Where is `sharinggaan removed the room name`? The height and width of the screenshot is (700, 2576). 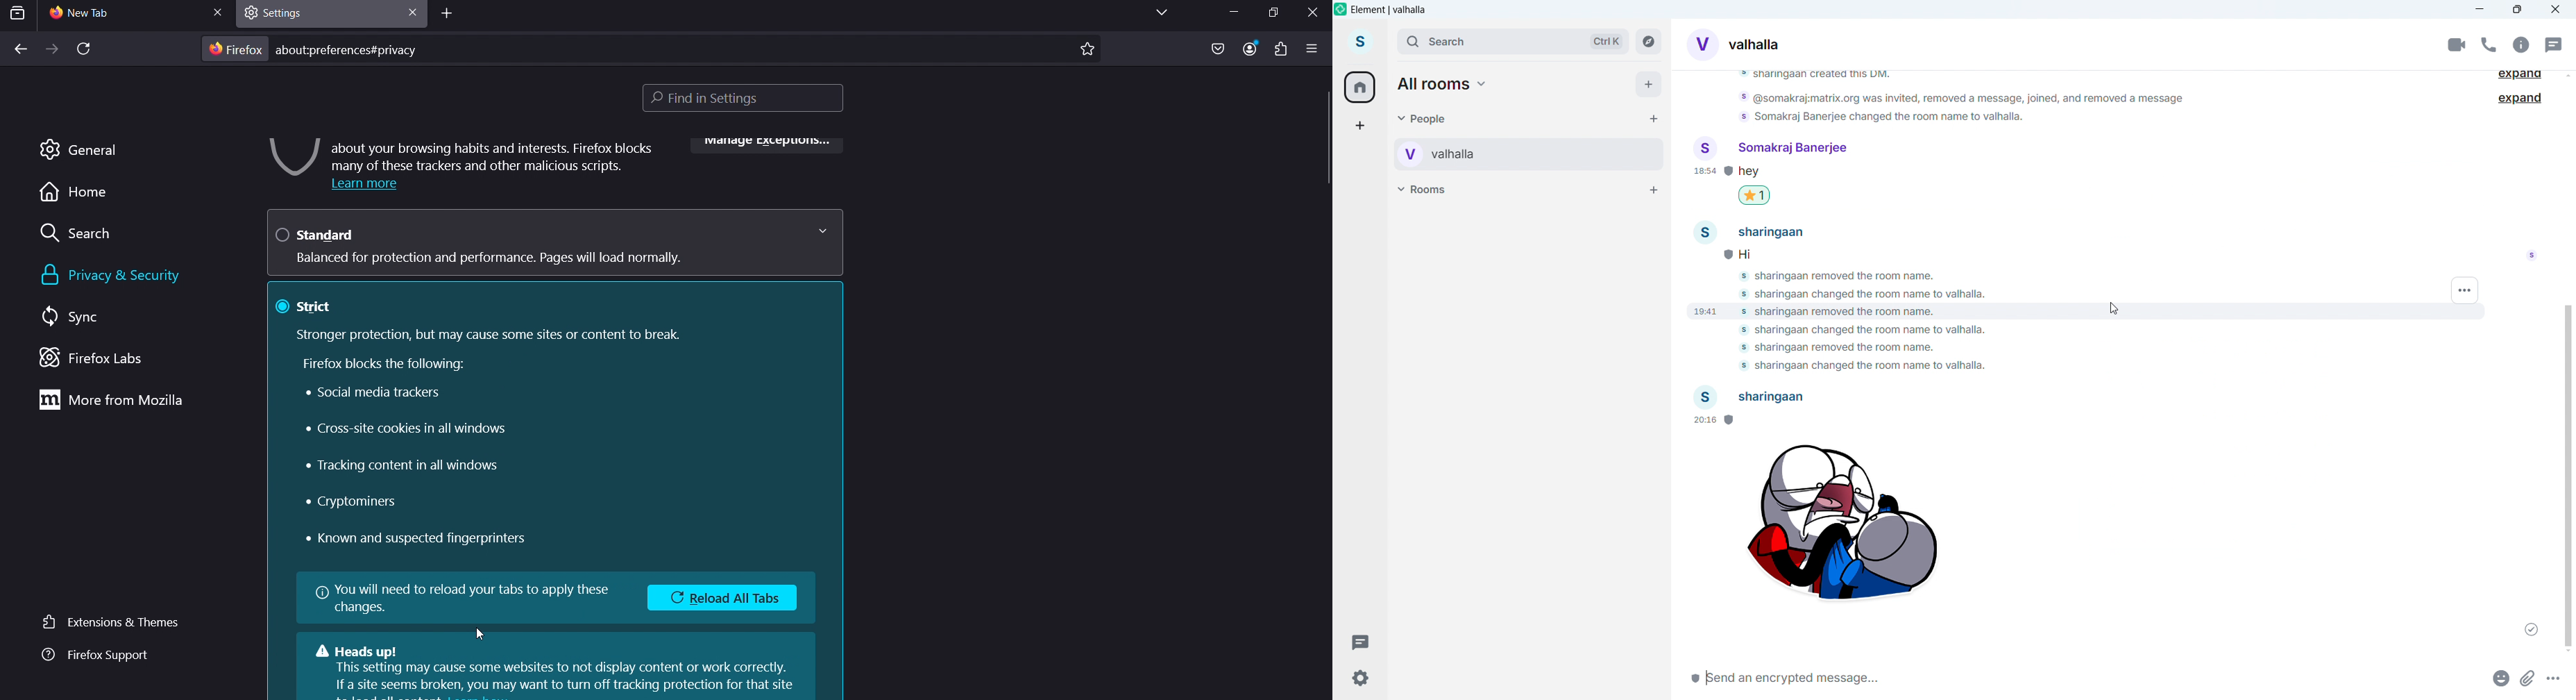
sharinggaan removed the room name is located at coordinates (1840, 310).